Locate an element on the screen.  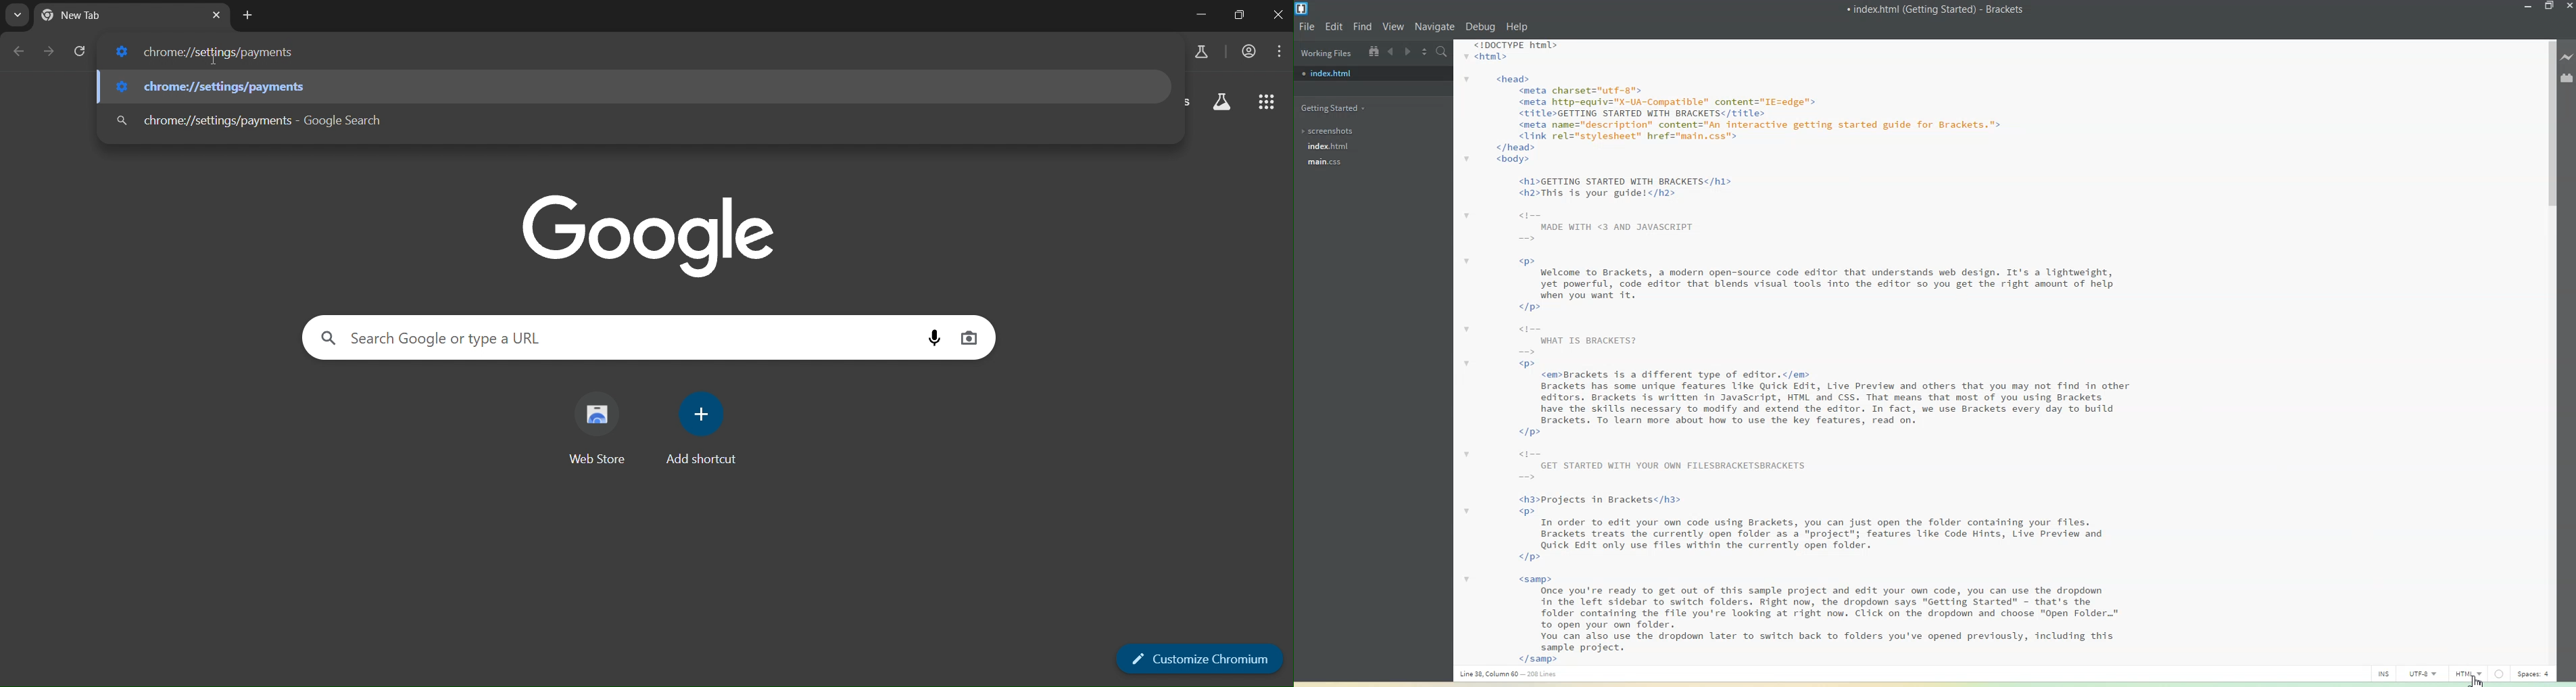
Edit is located at coordinates (1334, 26).